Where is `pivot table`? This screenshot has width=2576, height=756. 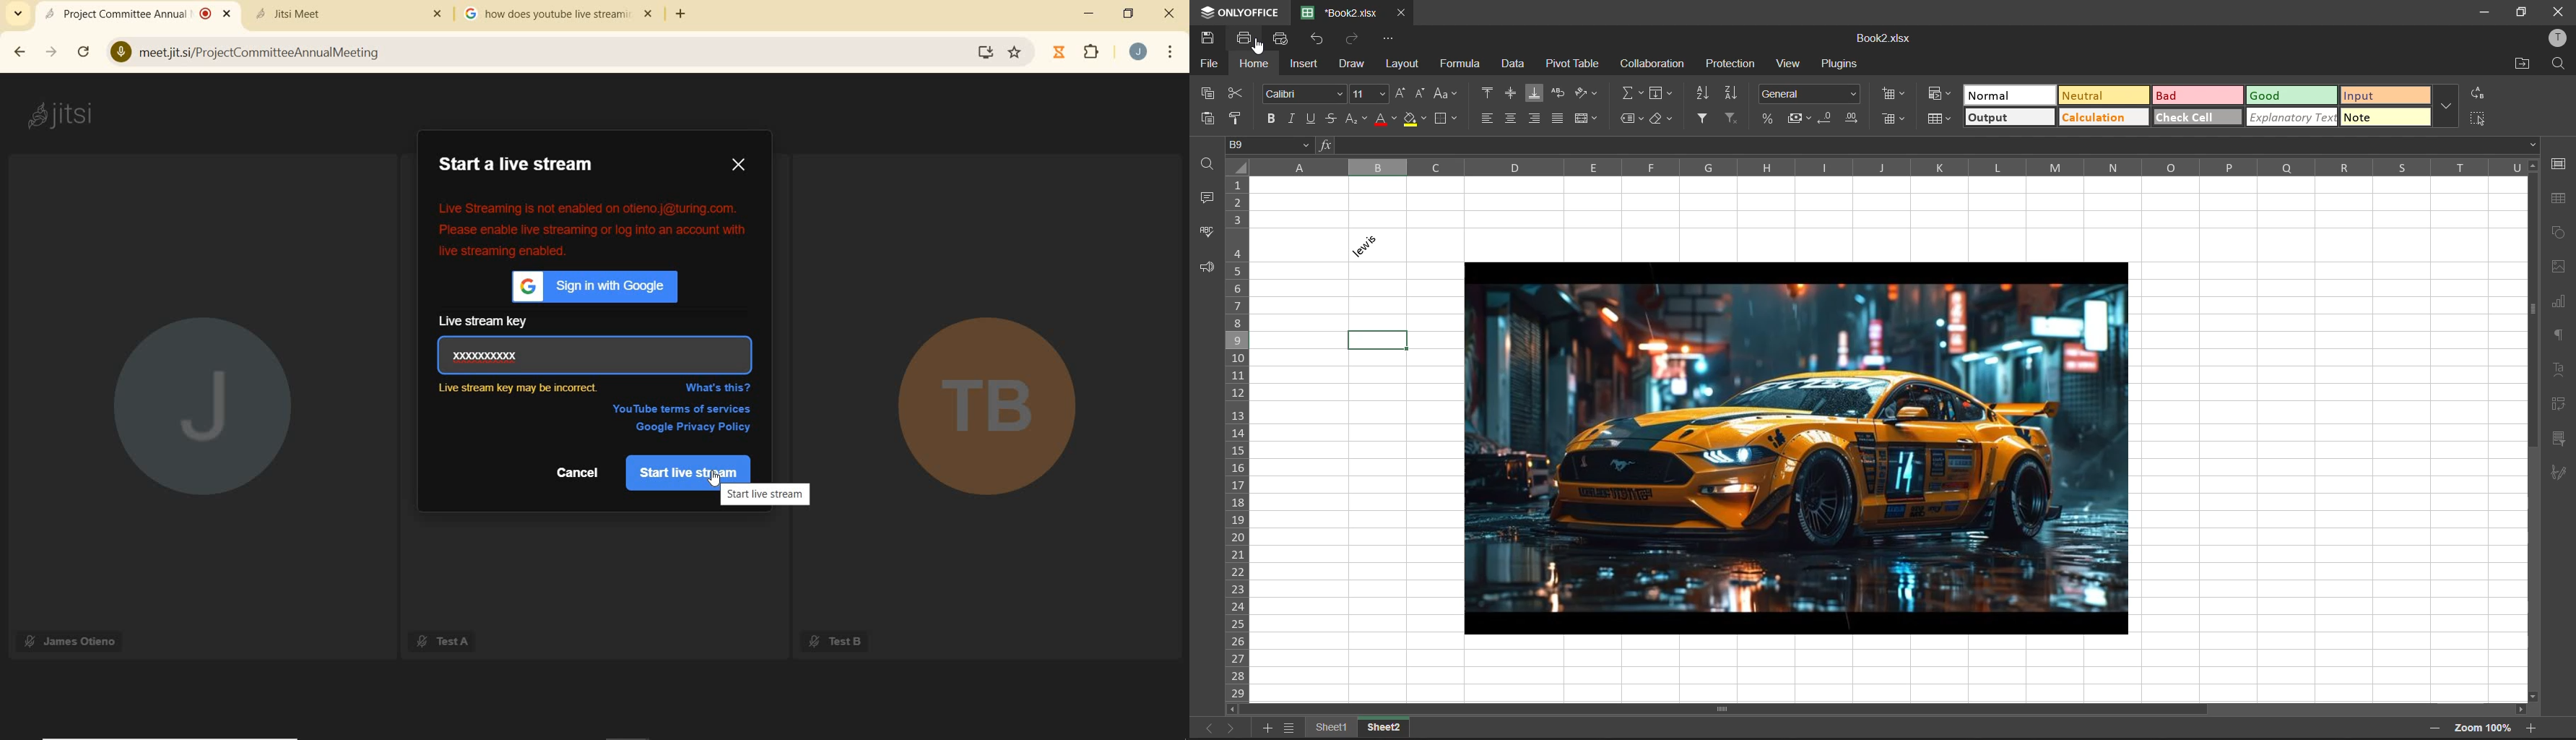 pivot table is located at coordinates (2562, 405).